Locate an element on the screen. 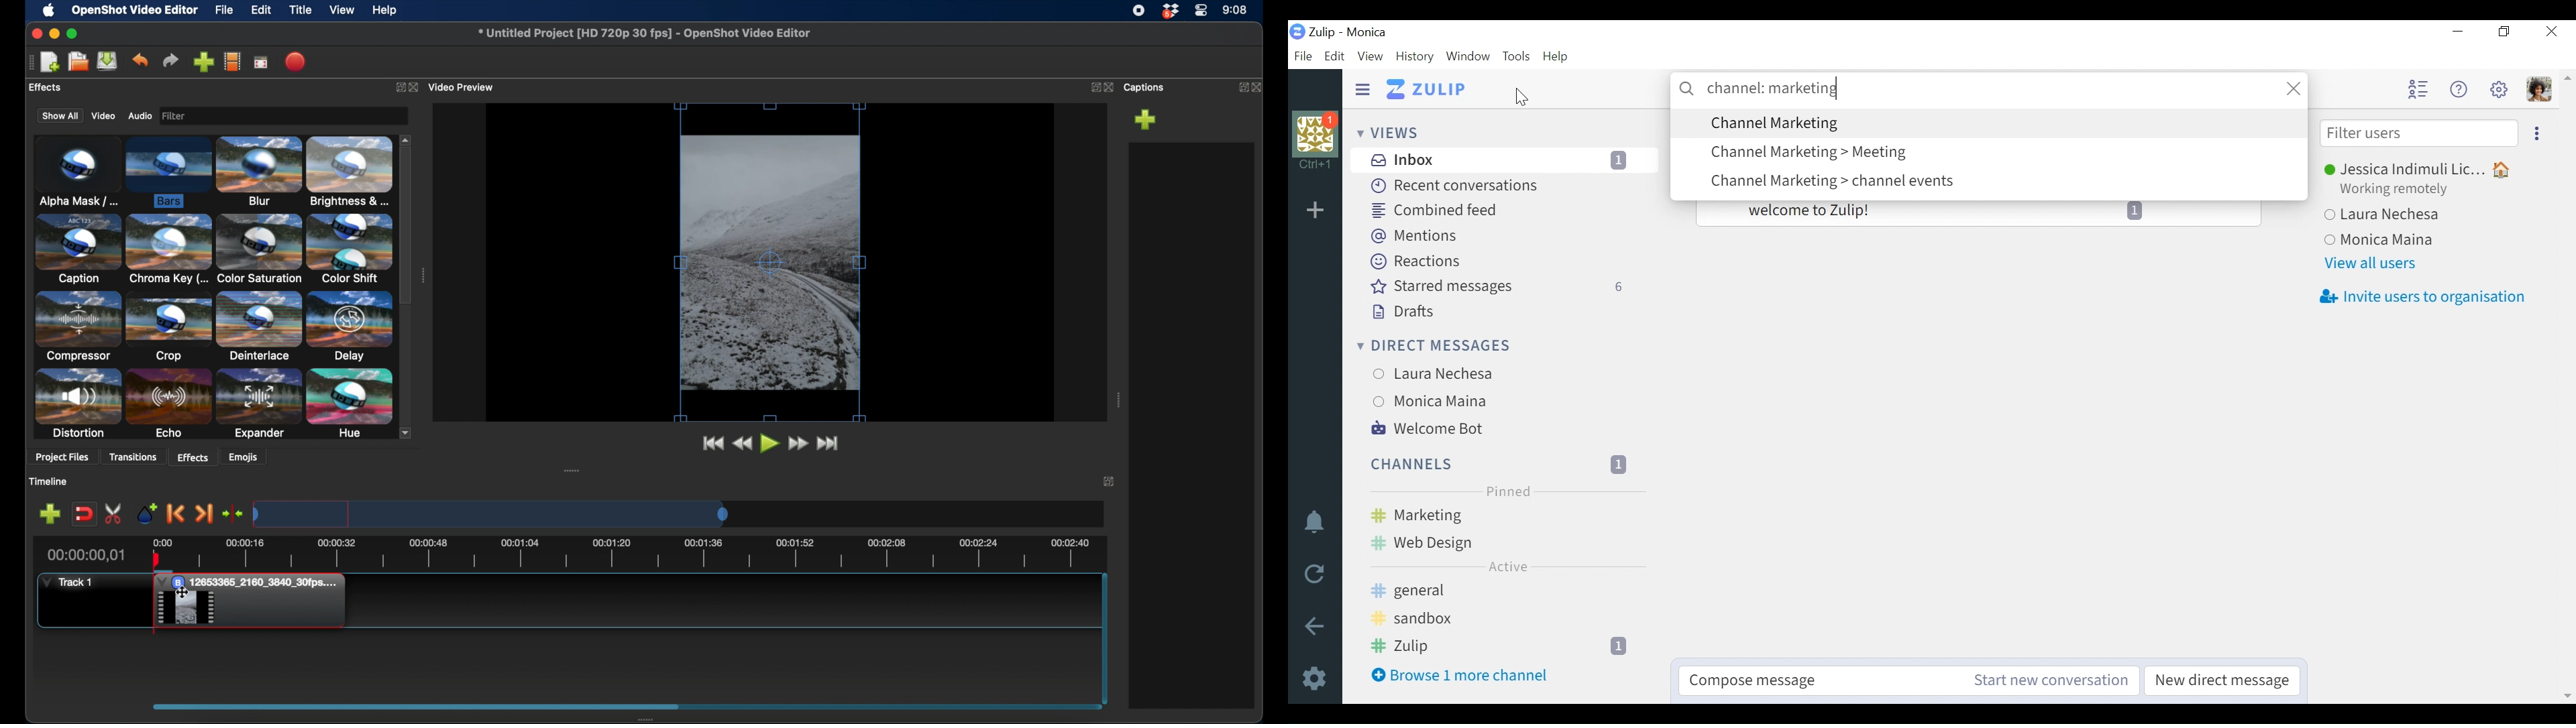 Image resolution: width=2576 pixels, height=728 pixels. Settings is located at coordinates (1314, 678).